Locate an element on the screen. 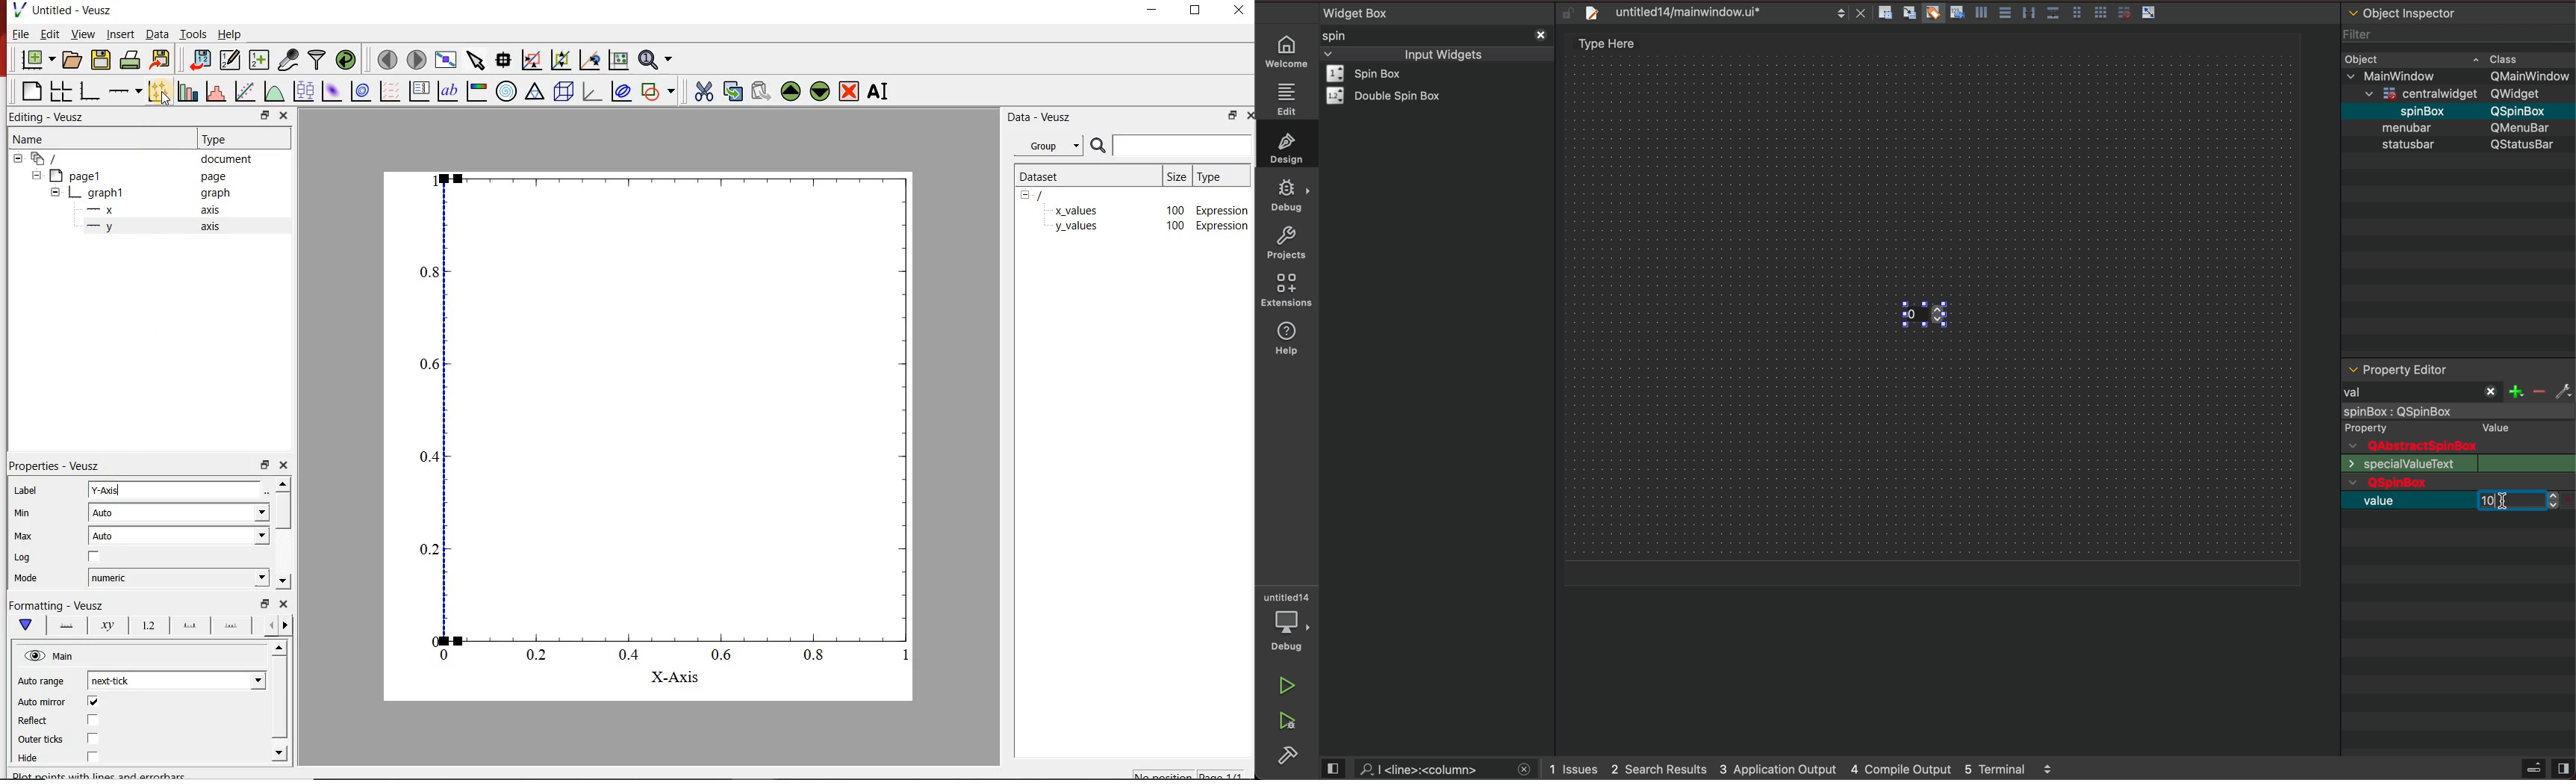   is located at coordinates (2524, 127).